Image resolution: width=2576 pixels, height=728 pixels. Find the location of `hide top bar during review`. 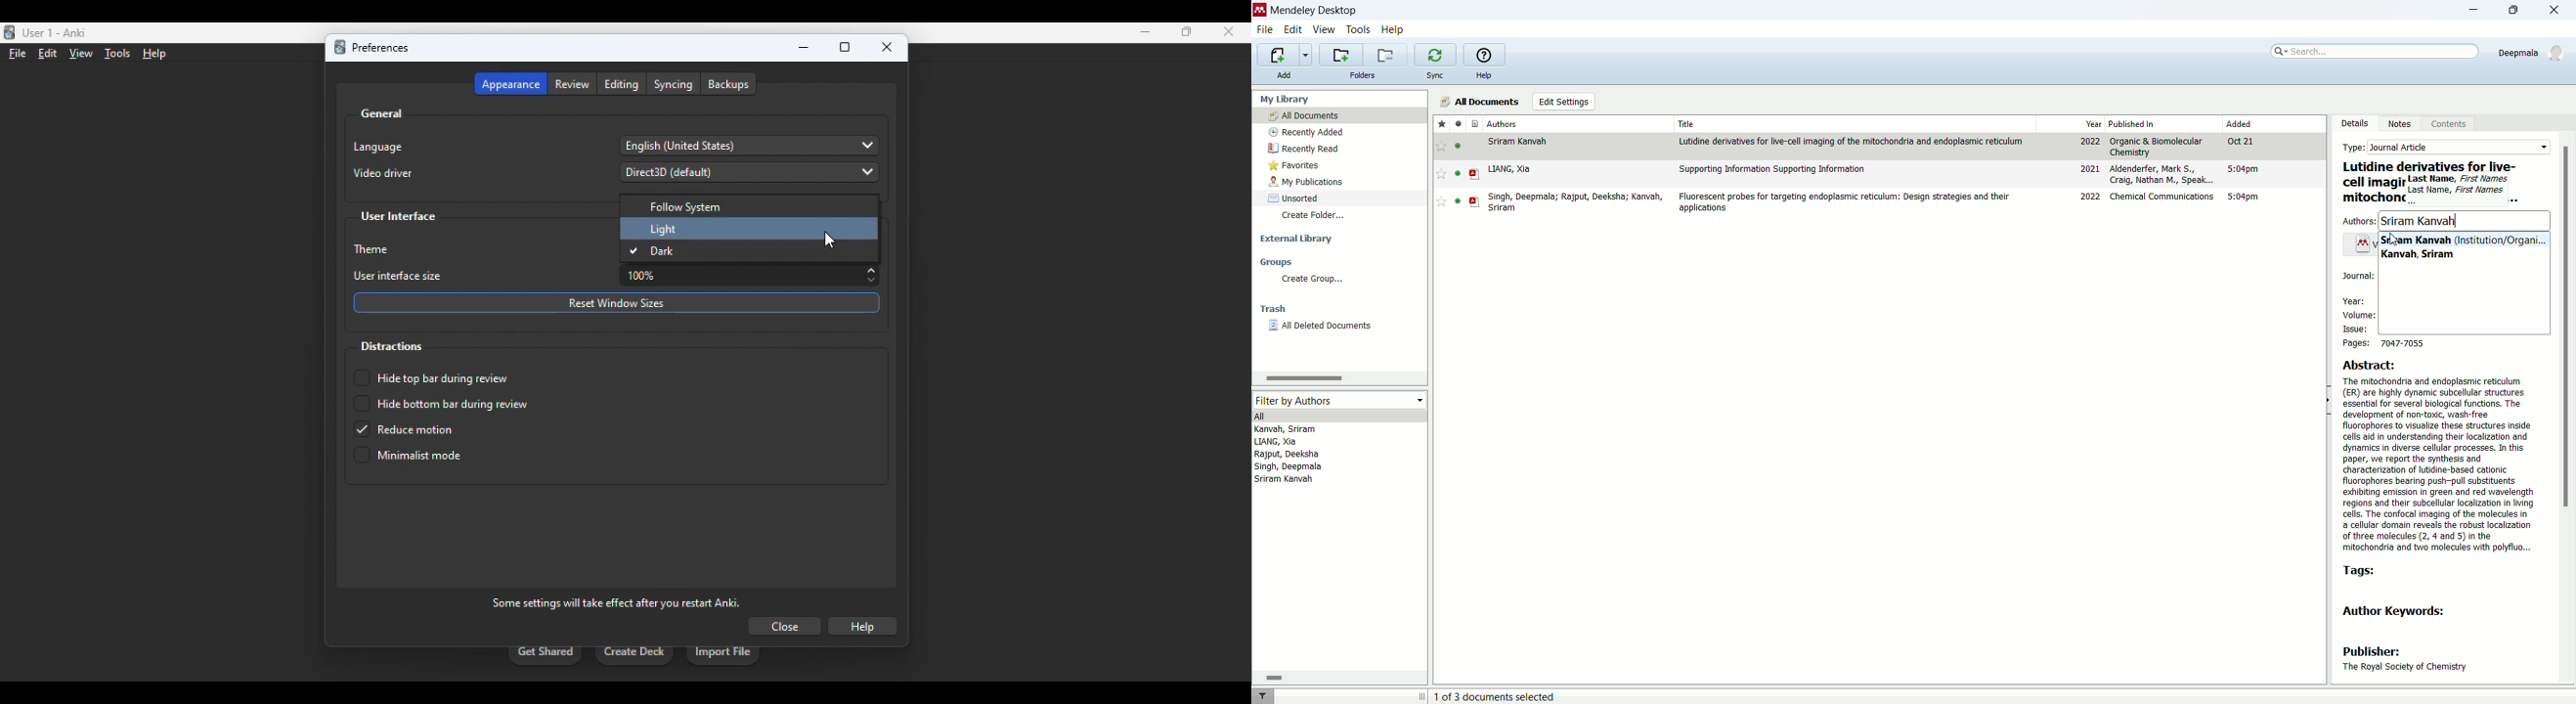

hide top bar during review is located at coordinates (431, 377).